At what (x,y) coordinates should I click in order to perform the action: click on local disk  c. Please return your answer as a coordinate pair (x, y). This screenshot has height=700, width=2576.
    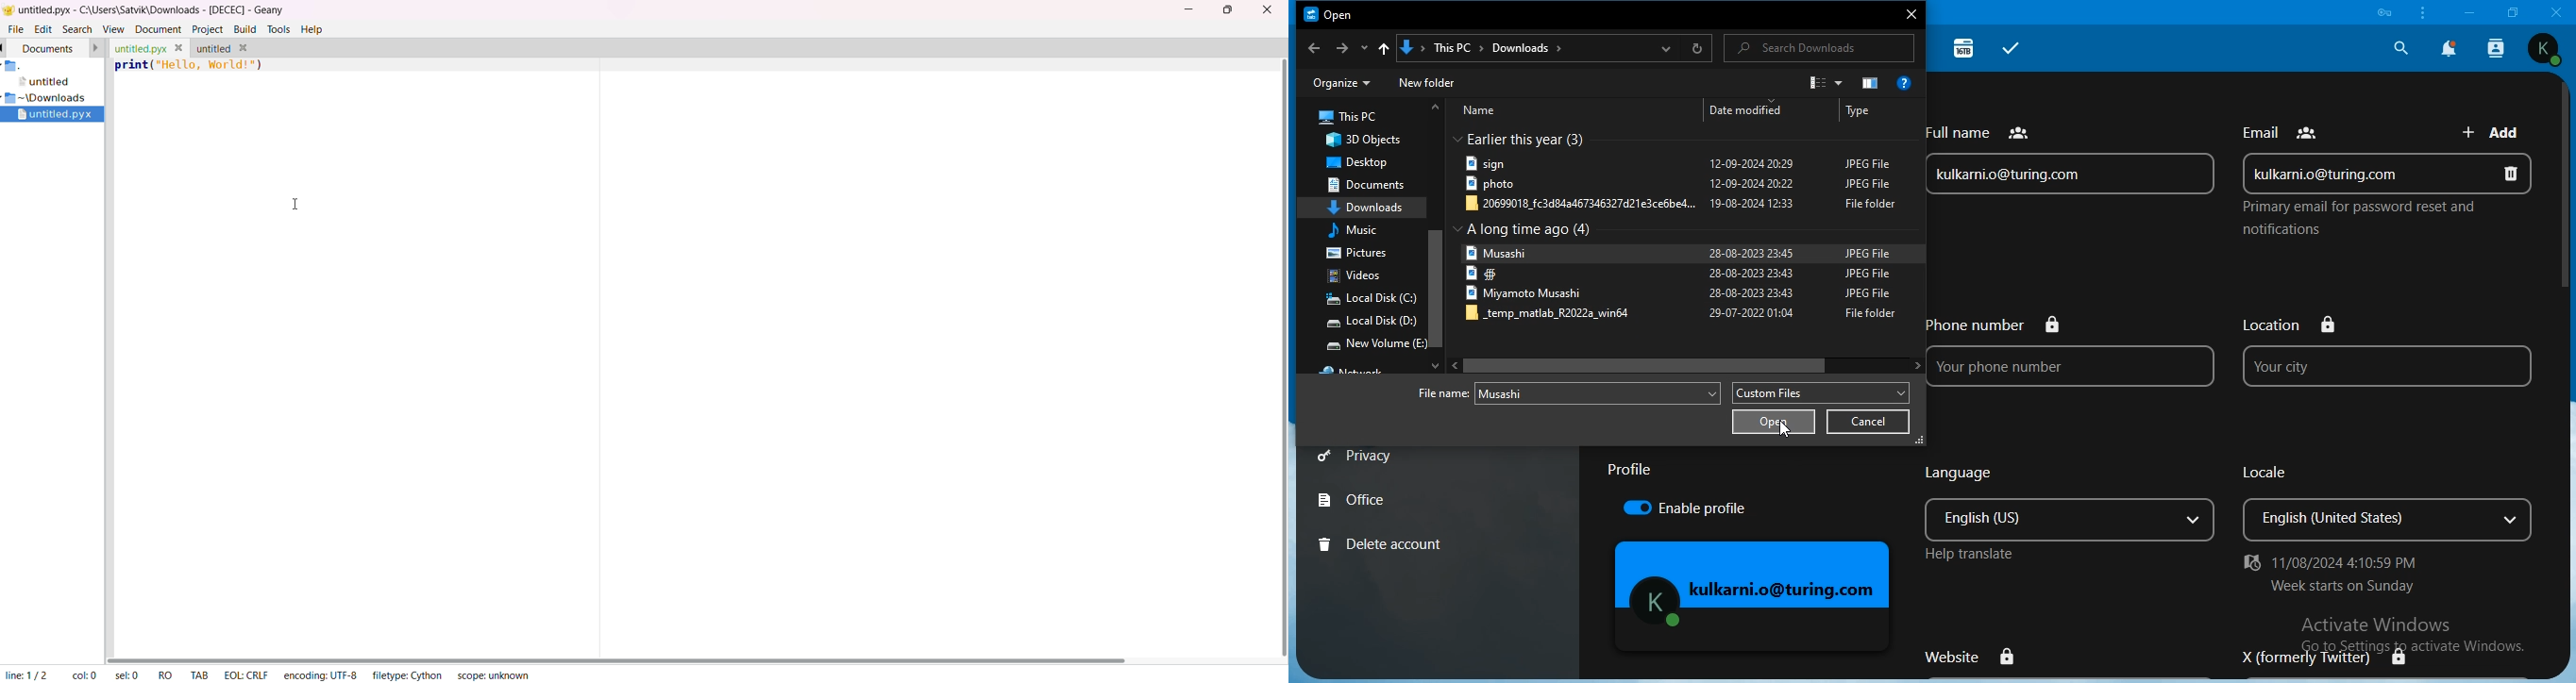
    Looking at the image, I should click on (1369, 300).